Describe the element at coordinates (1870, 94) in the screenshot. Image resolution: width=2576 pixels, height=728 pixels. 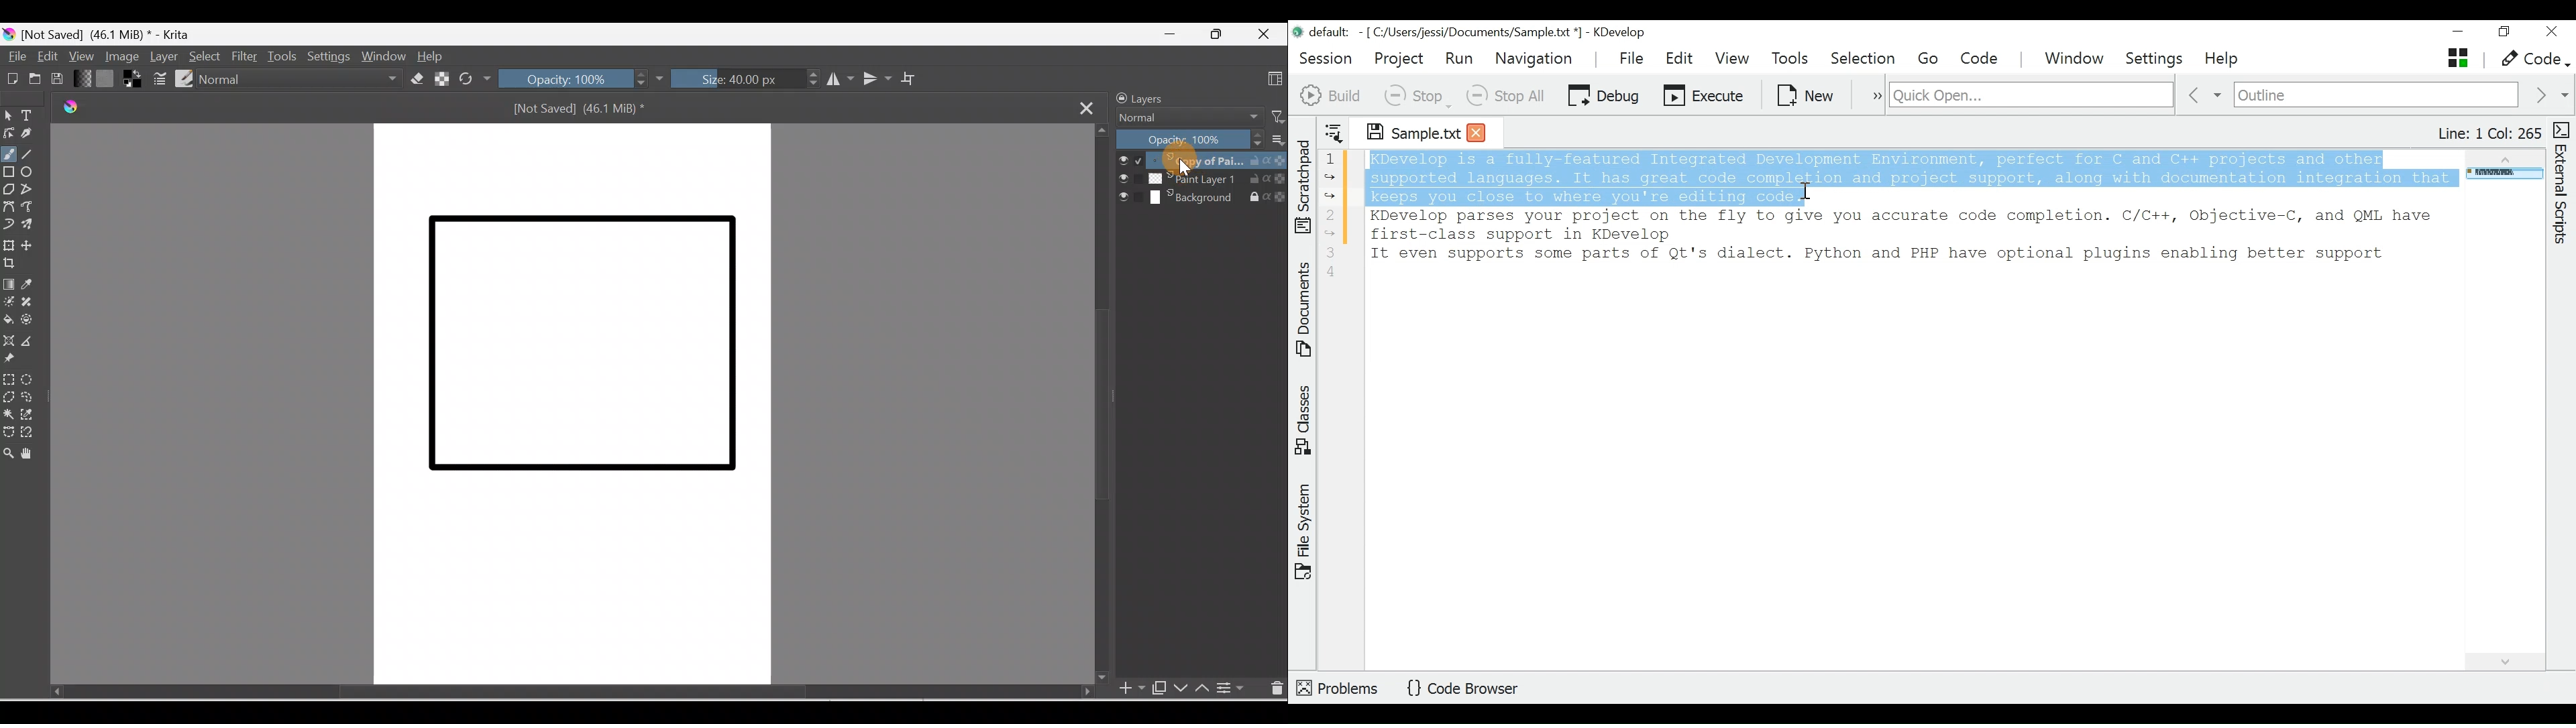
I see `more options` at that location.